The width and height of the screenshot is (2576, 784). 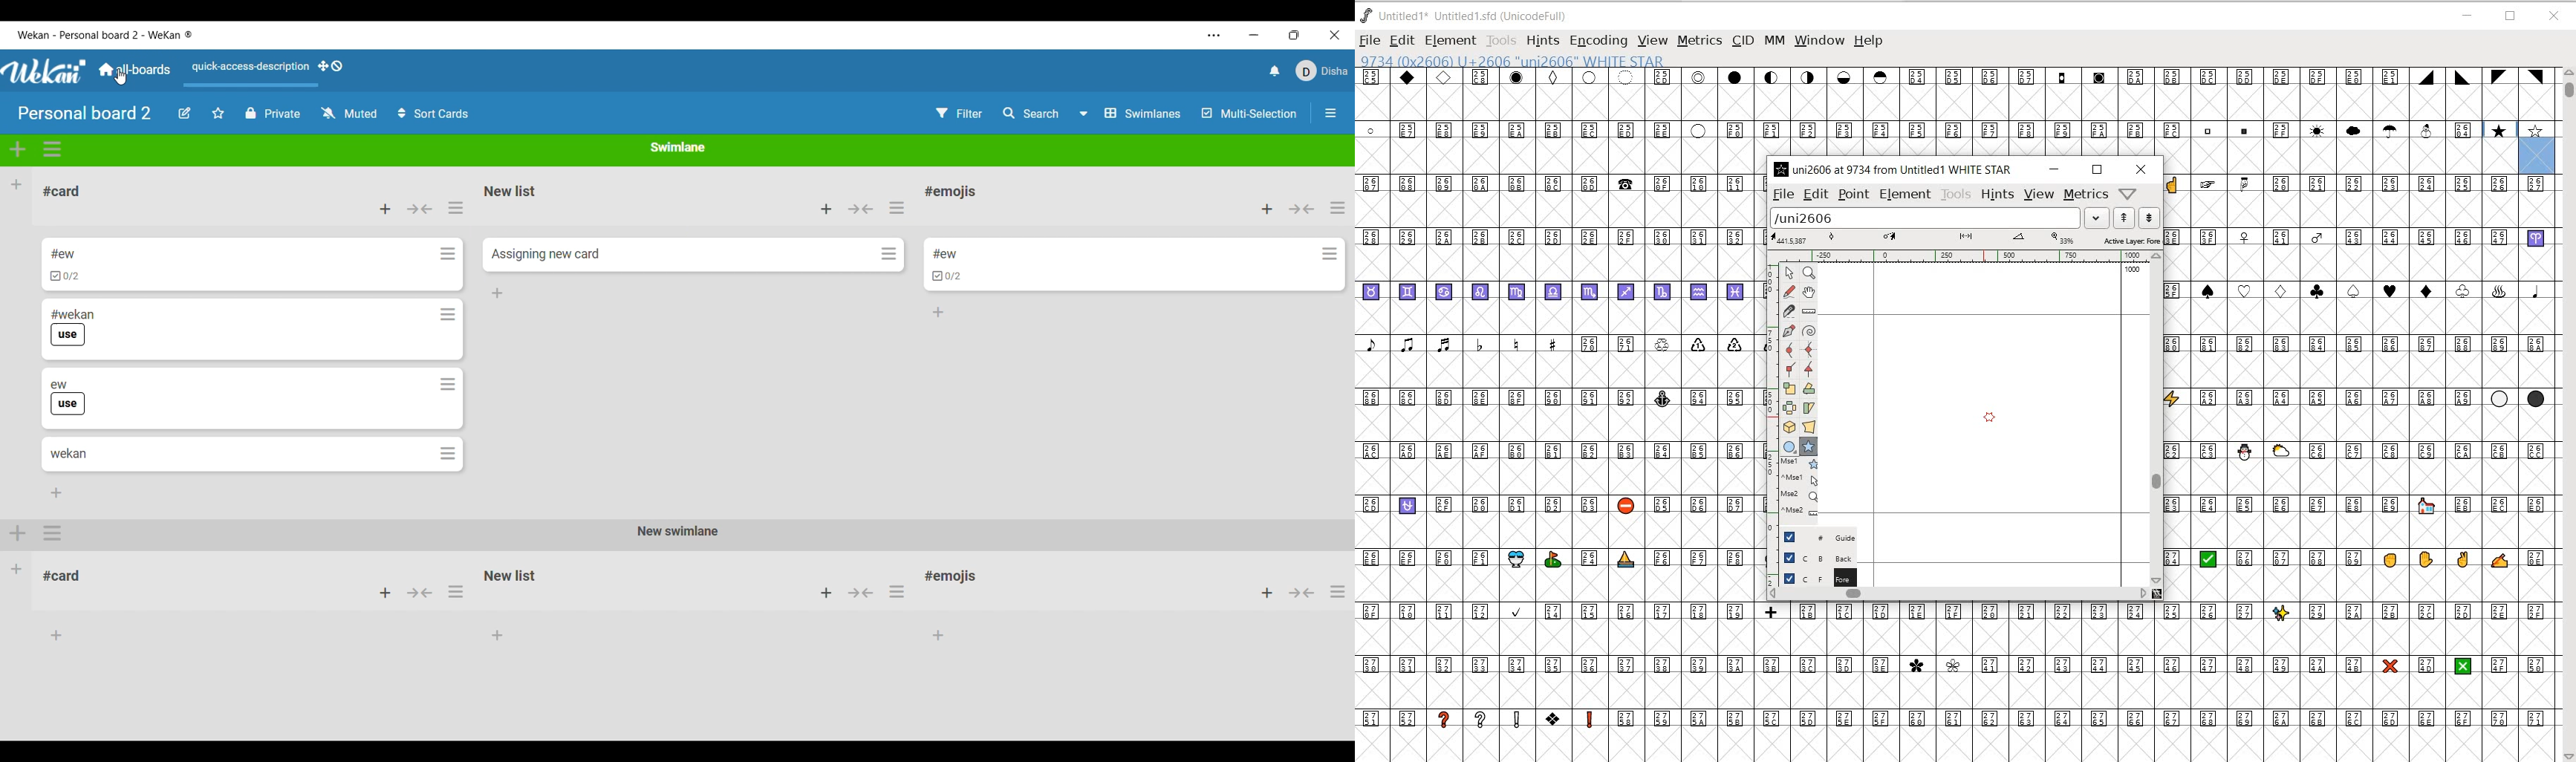 I want to click on actions, so click(x=1334, y=592).